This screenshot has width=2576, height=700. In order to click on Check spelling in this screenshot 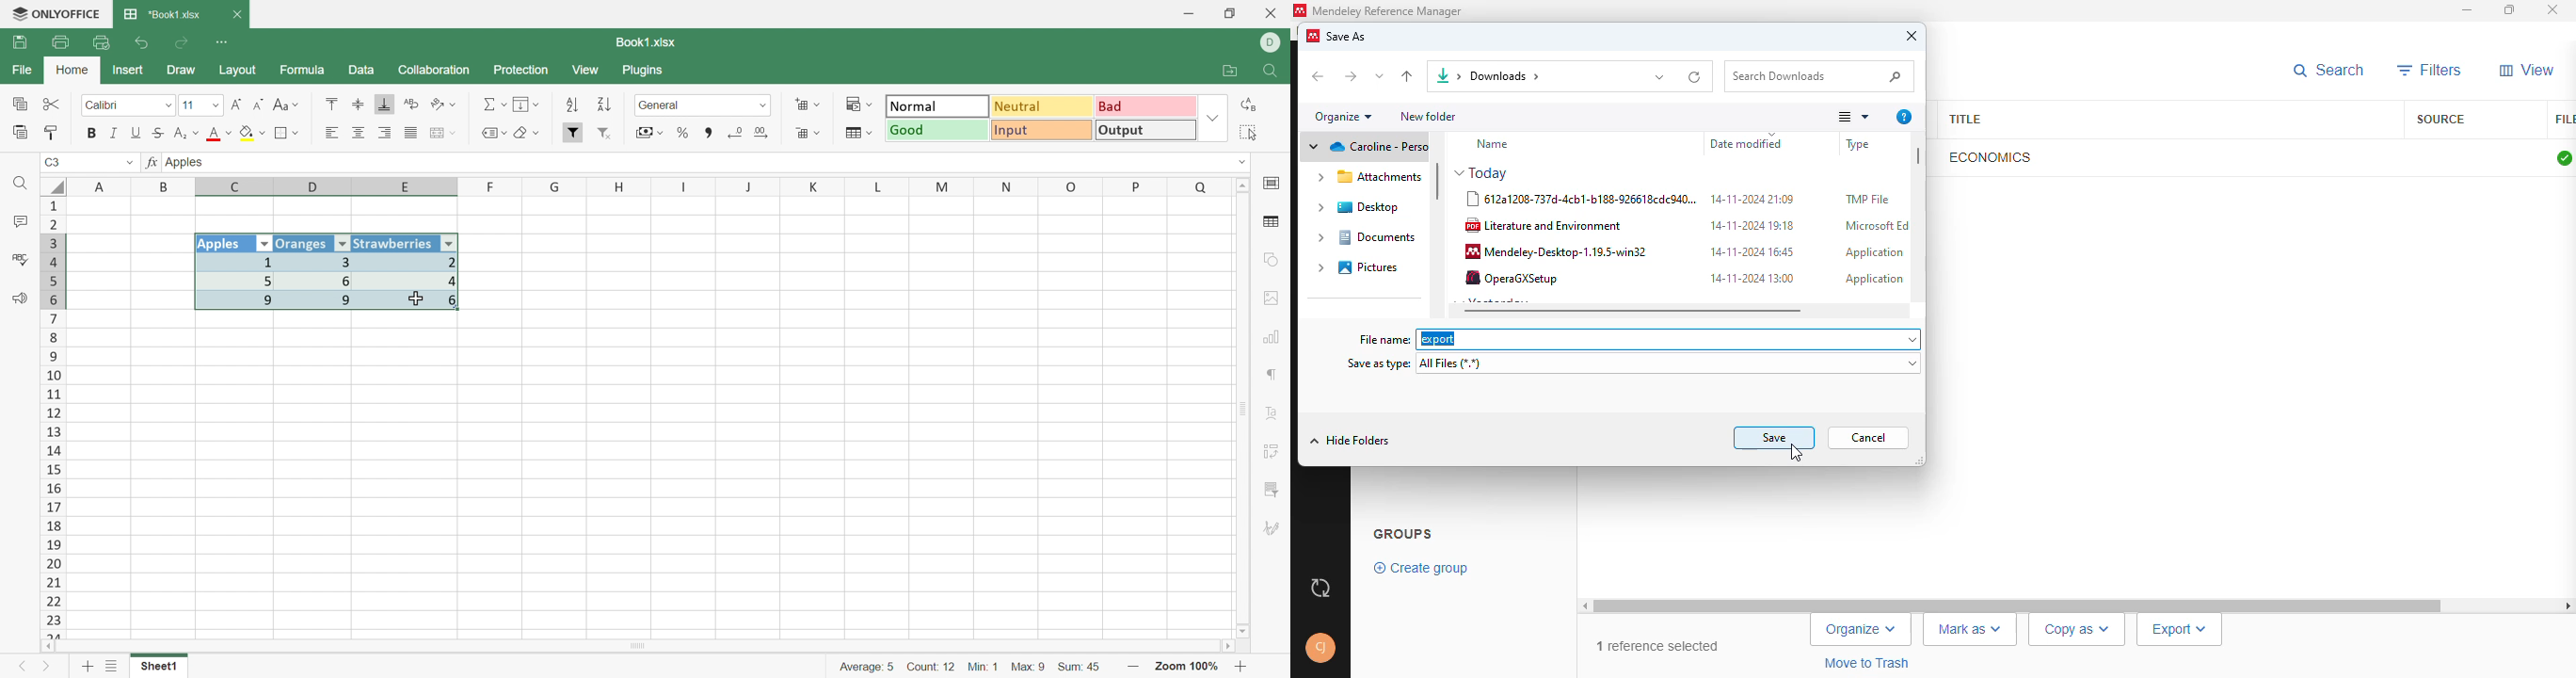, I will do `click(18, 260)`.